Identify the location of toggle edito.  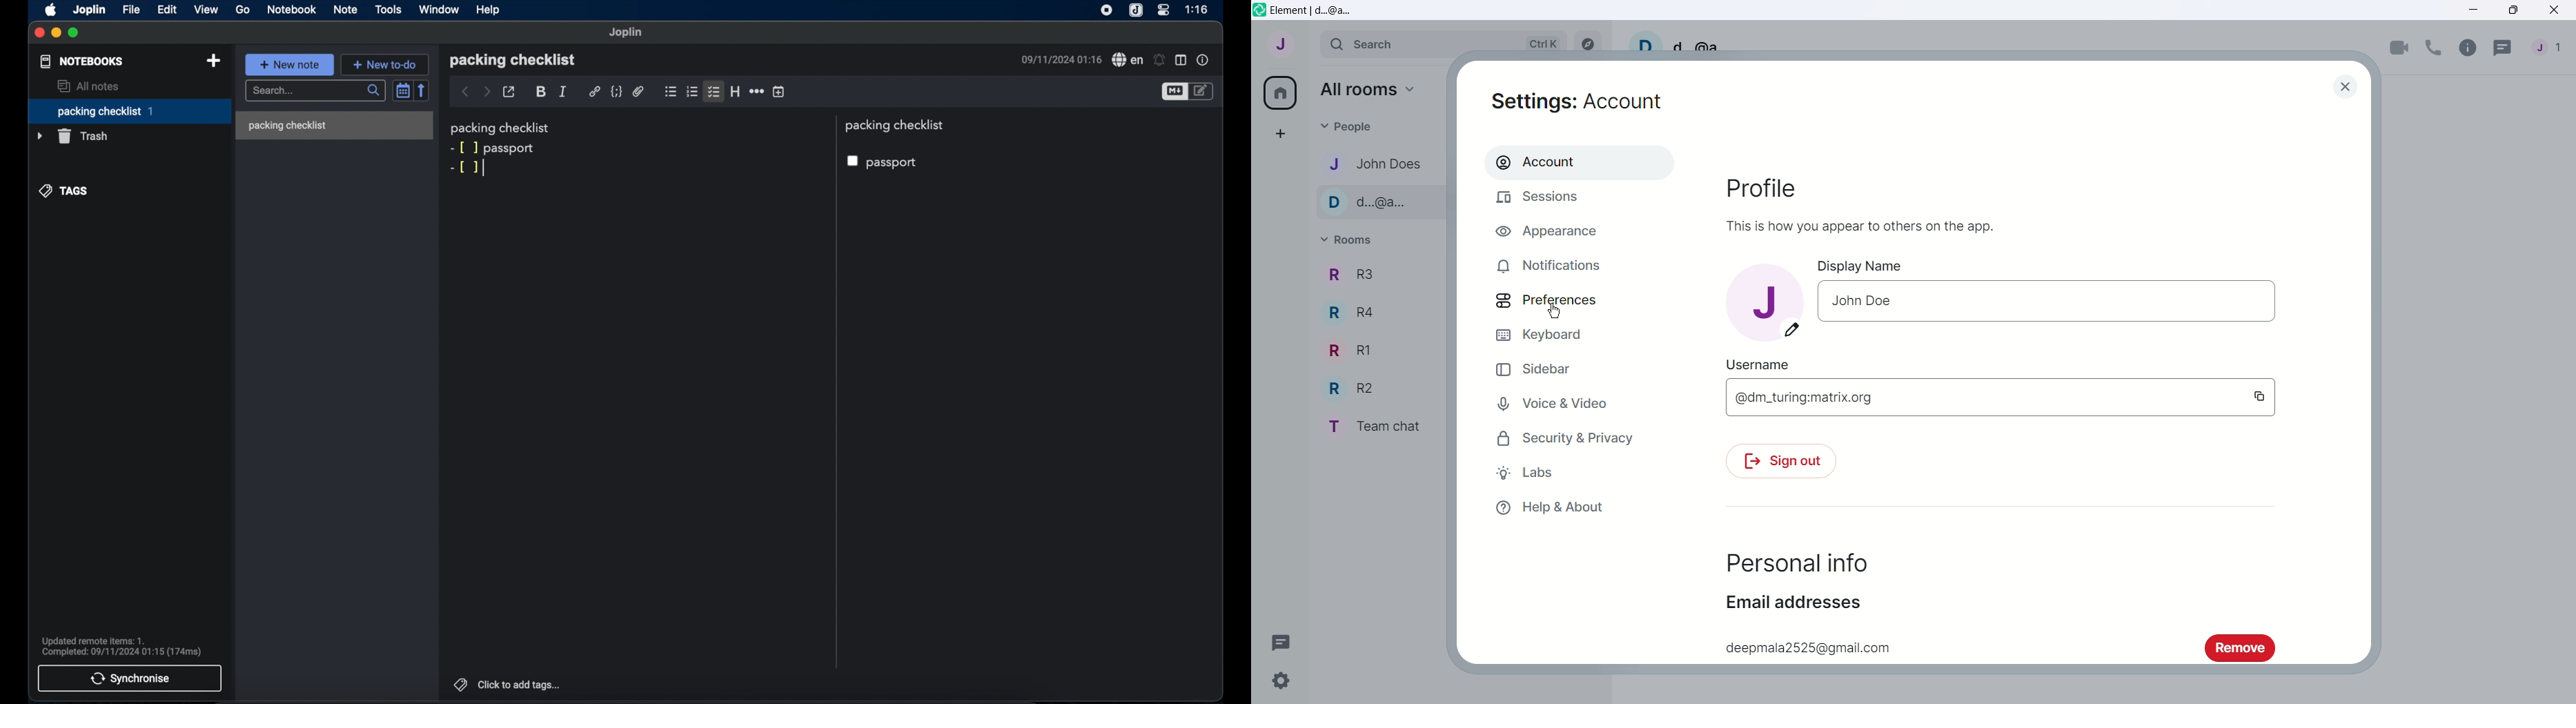
(1202, 92).